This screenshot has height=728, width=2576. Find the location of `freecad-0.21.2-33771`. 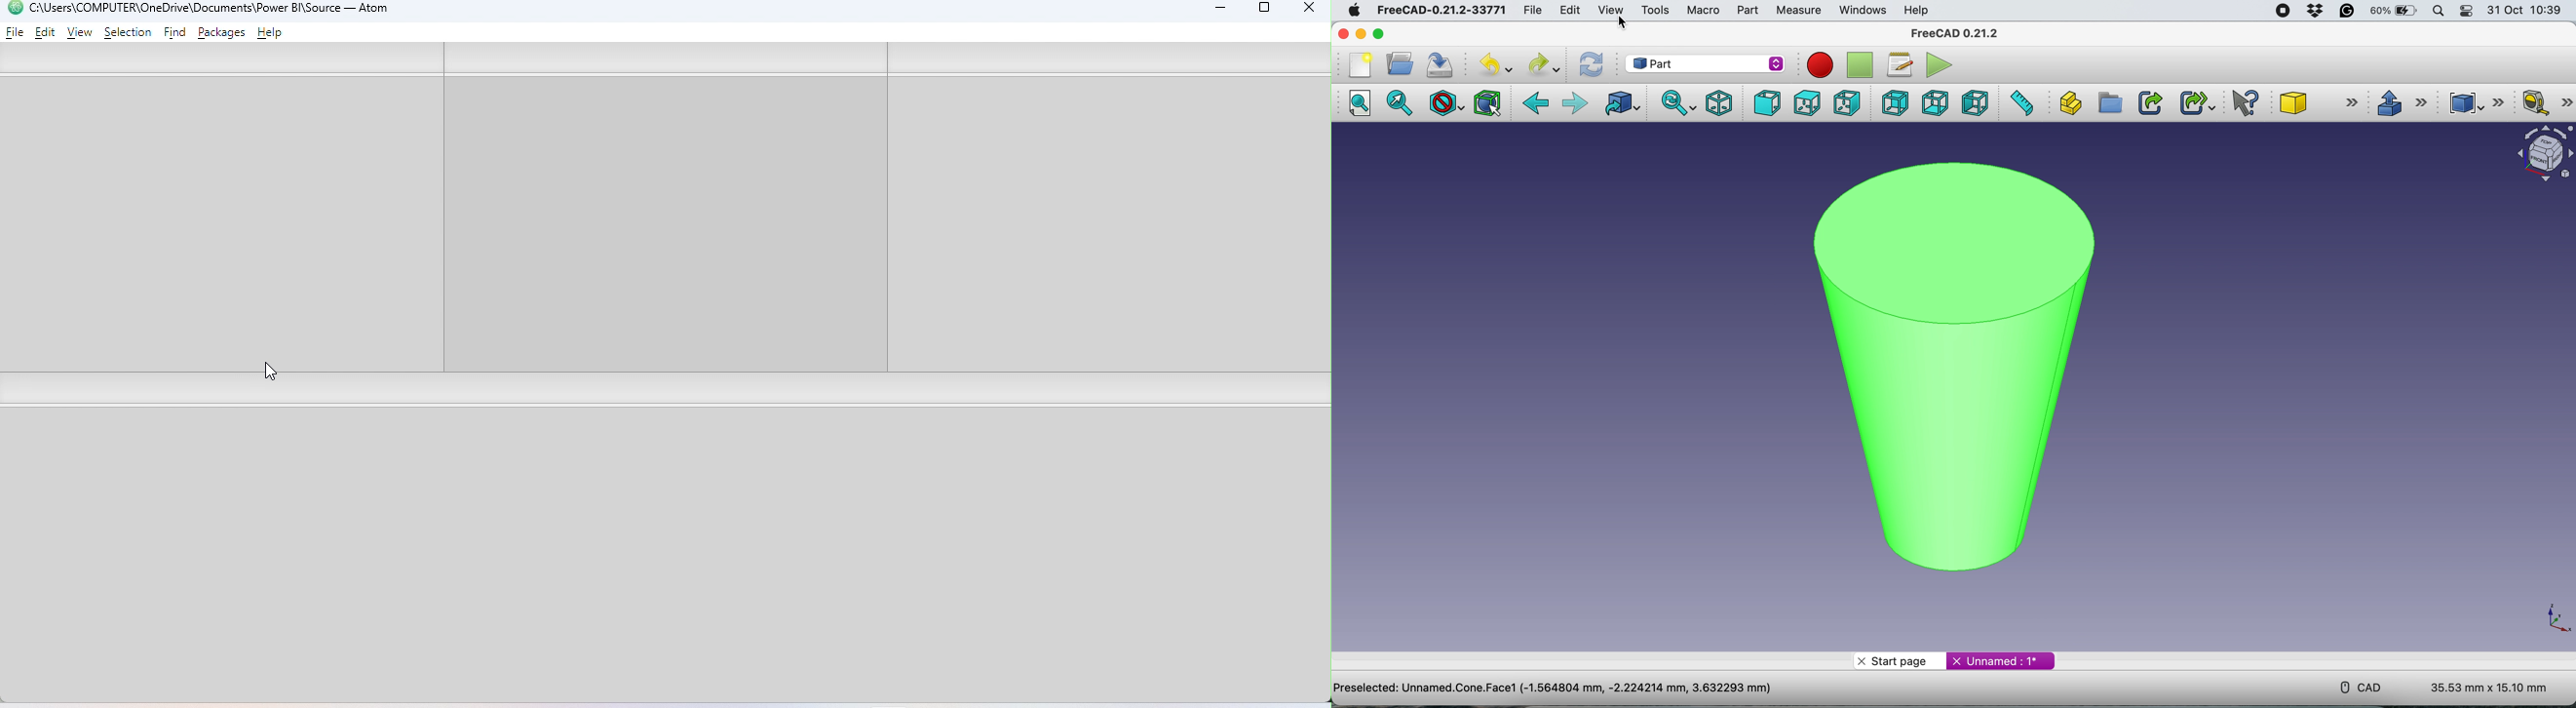

freecad-0.21.2-33771 is located at coordinates (1442, 10).